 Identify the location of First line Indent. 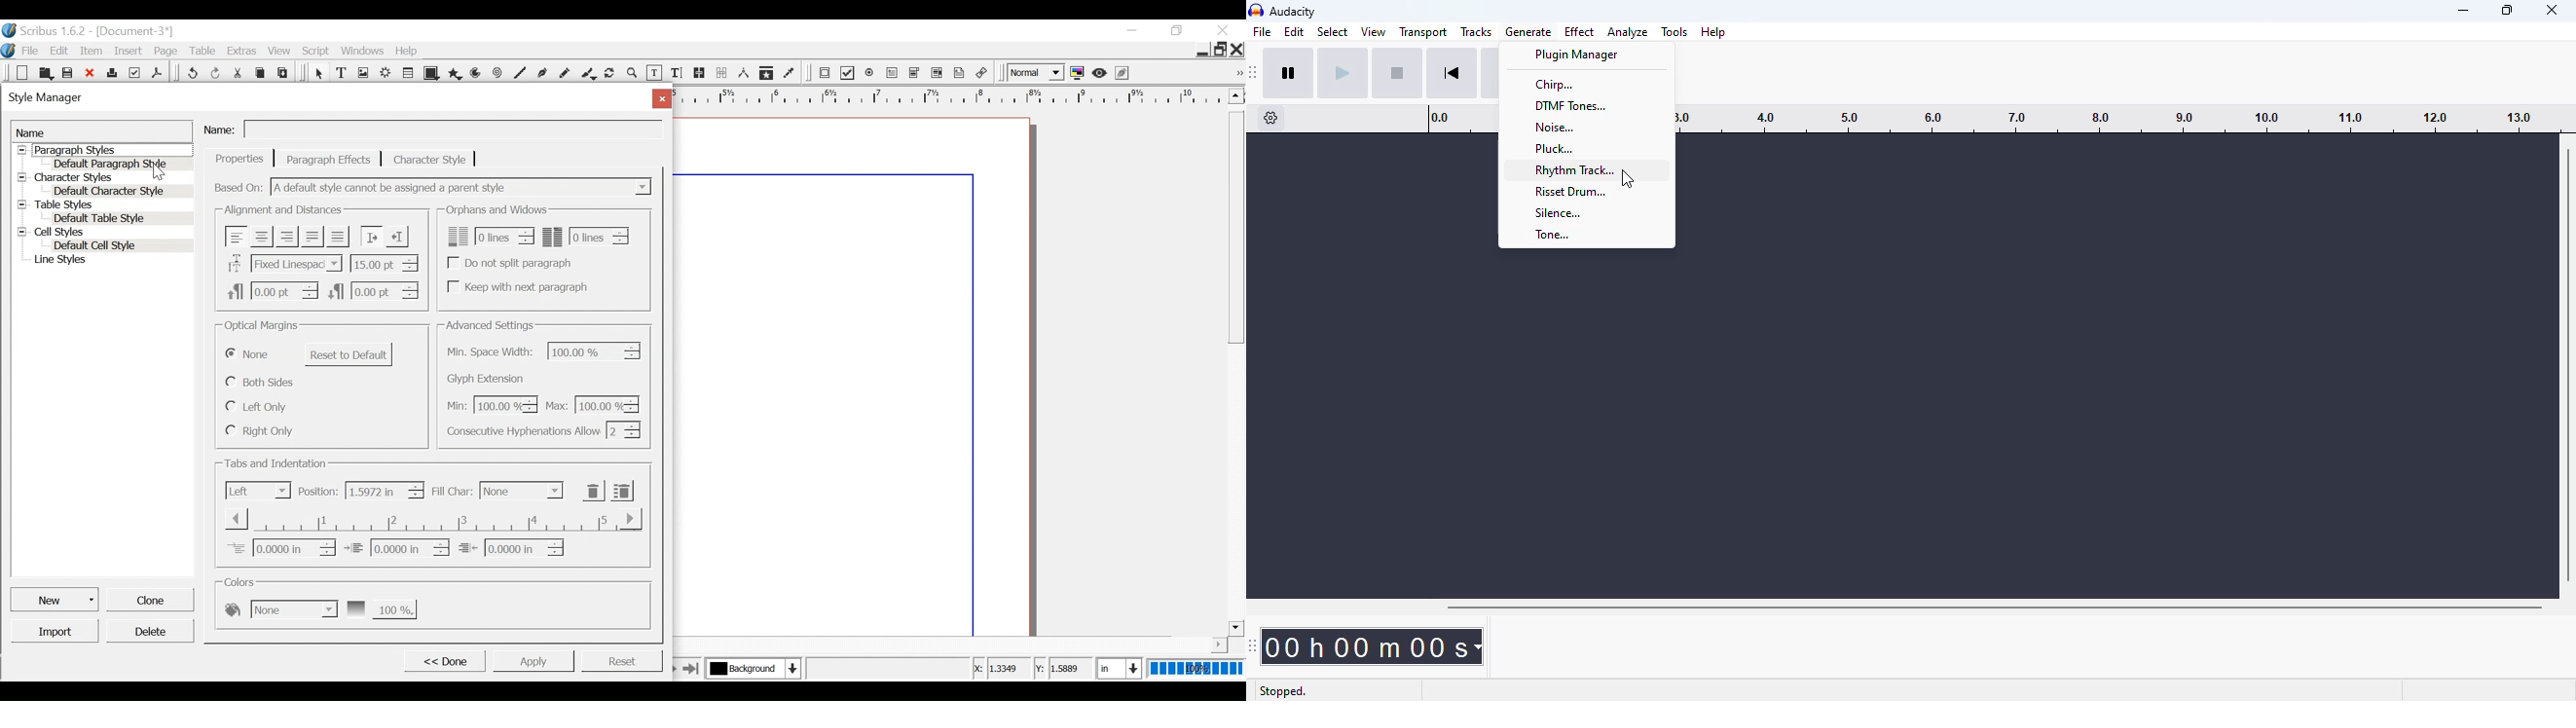
(281, 548).